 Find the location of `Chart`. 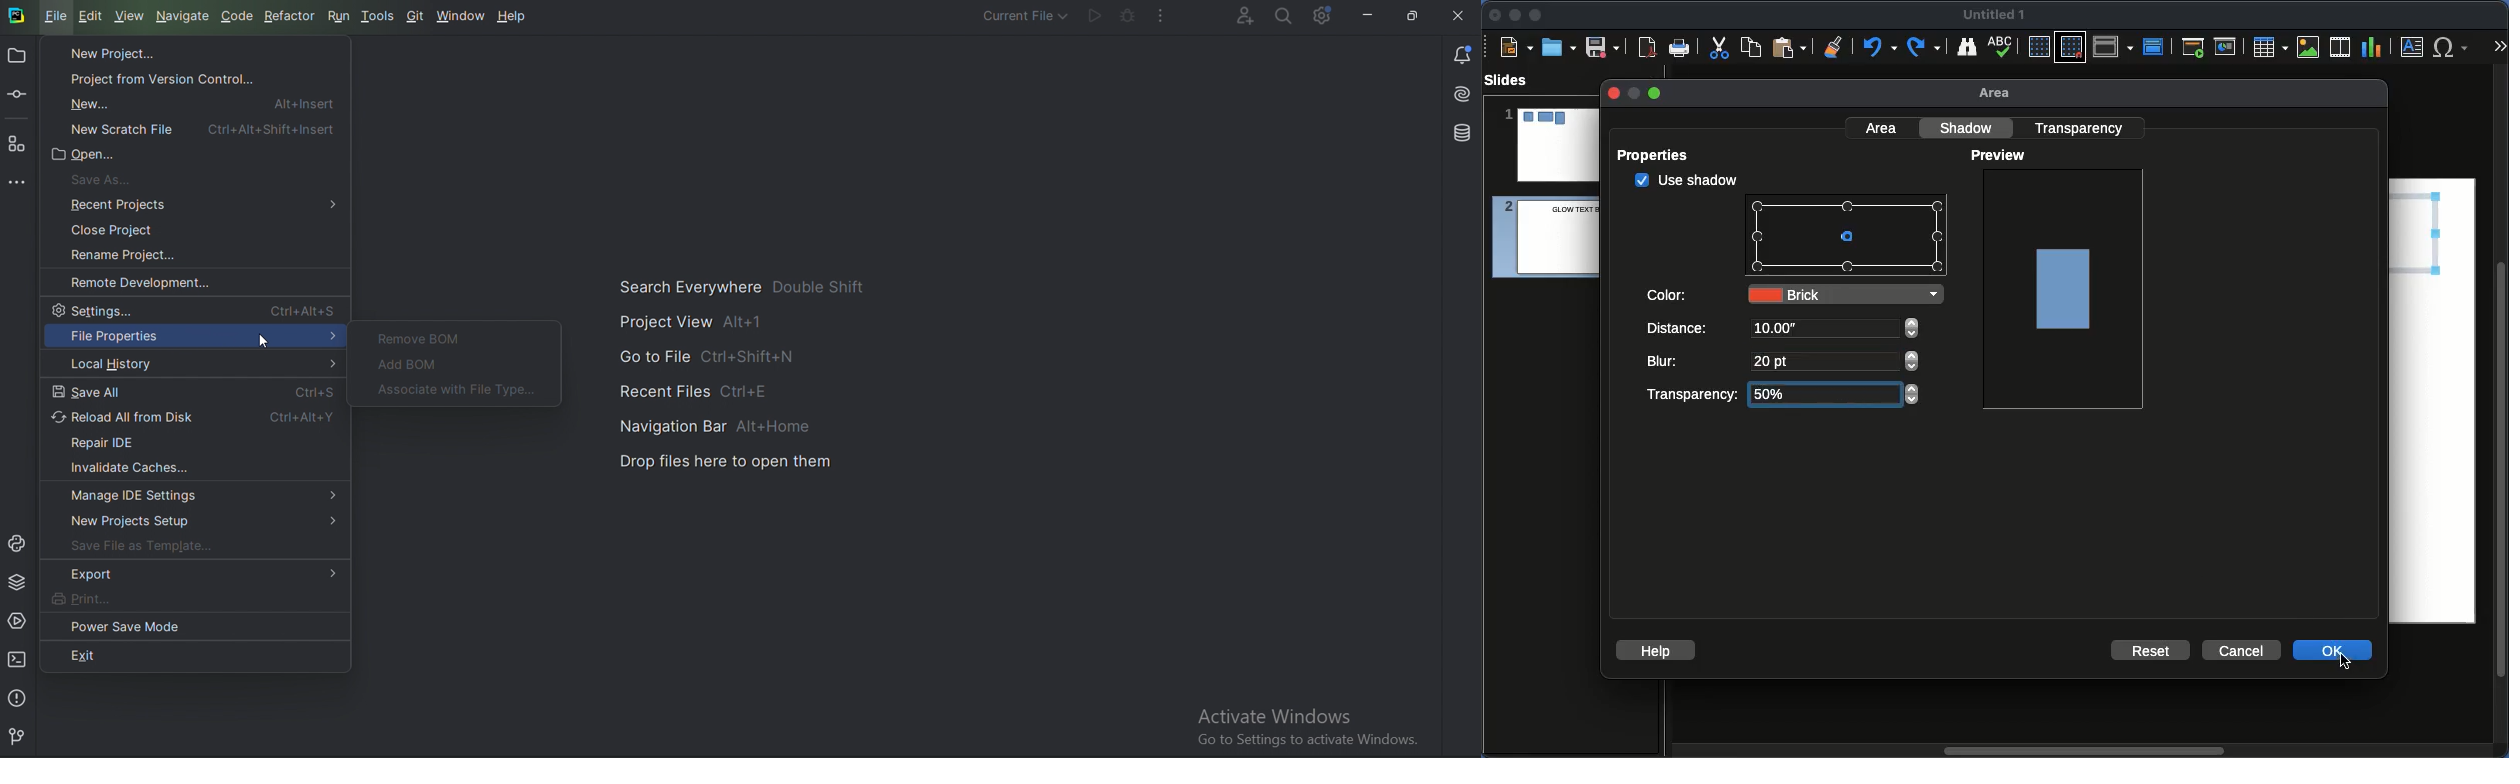

Chart is located at coordinates (2371, 48).